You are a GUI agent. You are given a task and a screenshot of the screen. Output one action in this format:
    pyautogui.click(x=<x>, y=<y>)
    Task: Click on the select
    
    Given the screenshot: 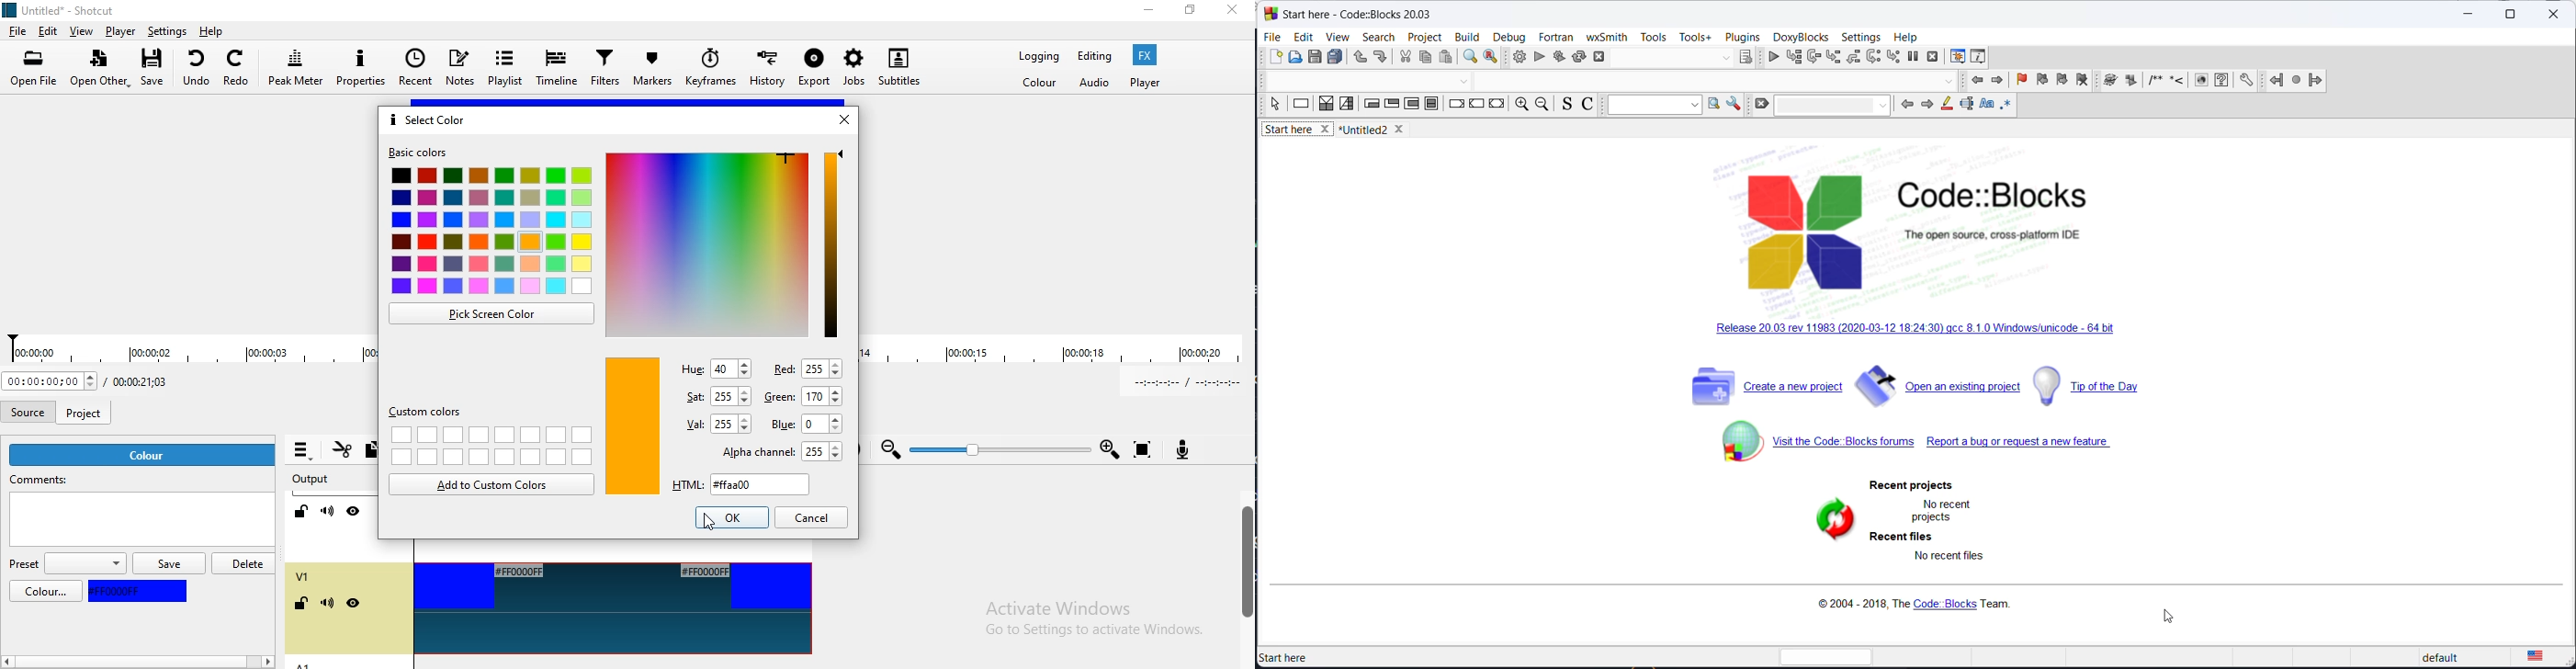 What is the action you would take?
    pyautogui.click(x=1275, y=107)
    